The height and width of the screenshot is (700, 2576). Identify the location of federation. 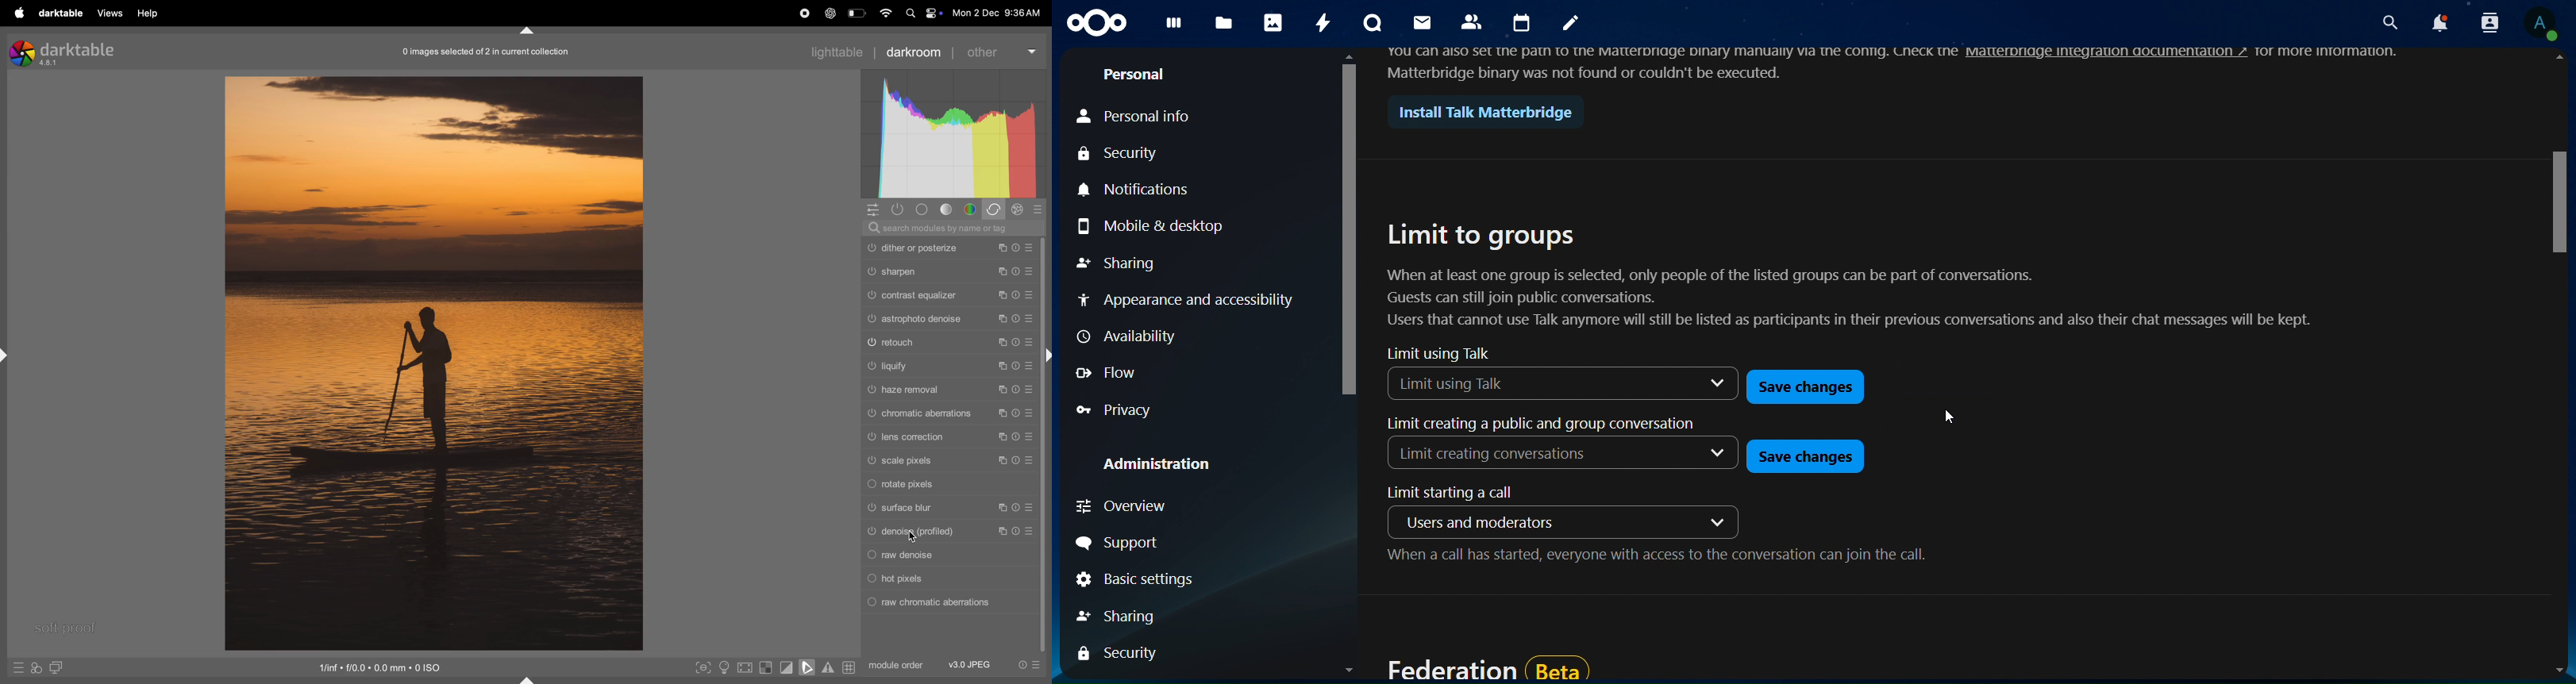
(1487, 667).